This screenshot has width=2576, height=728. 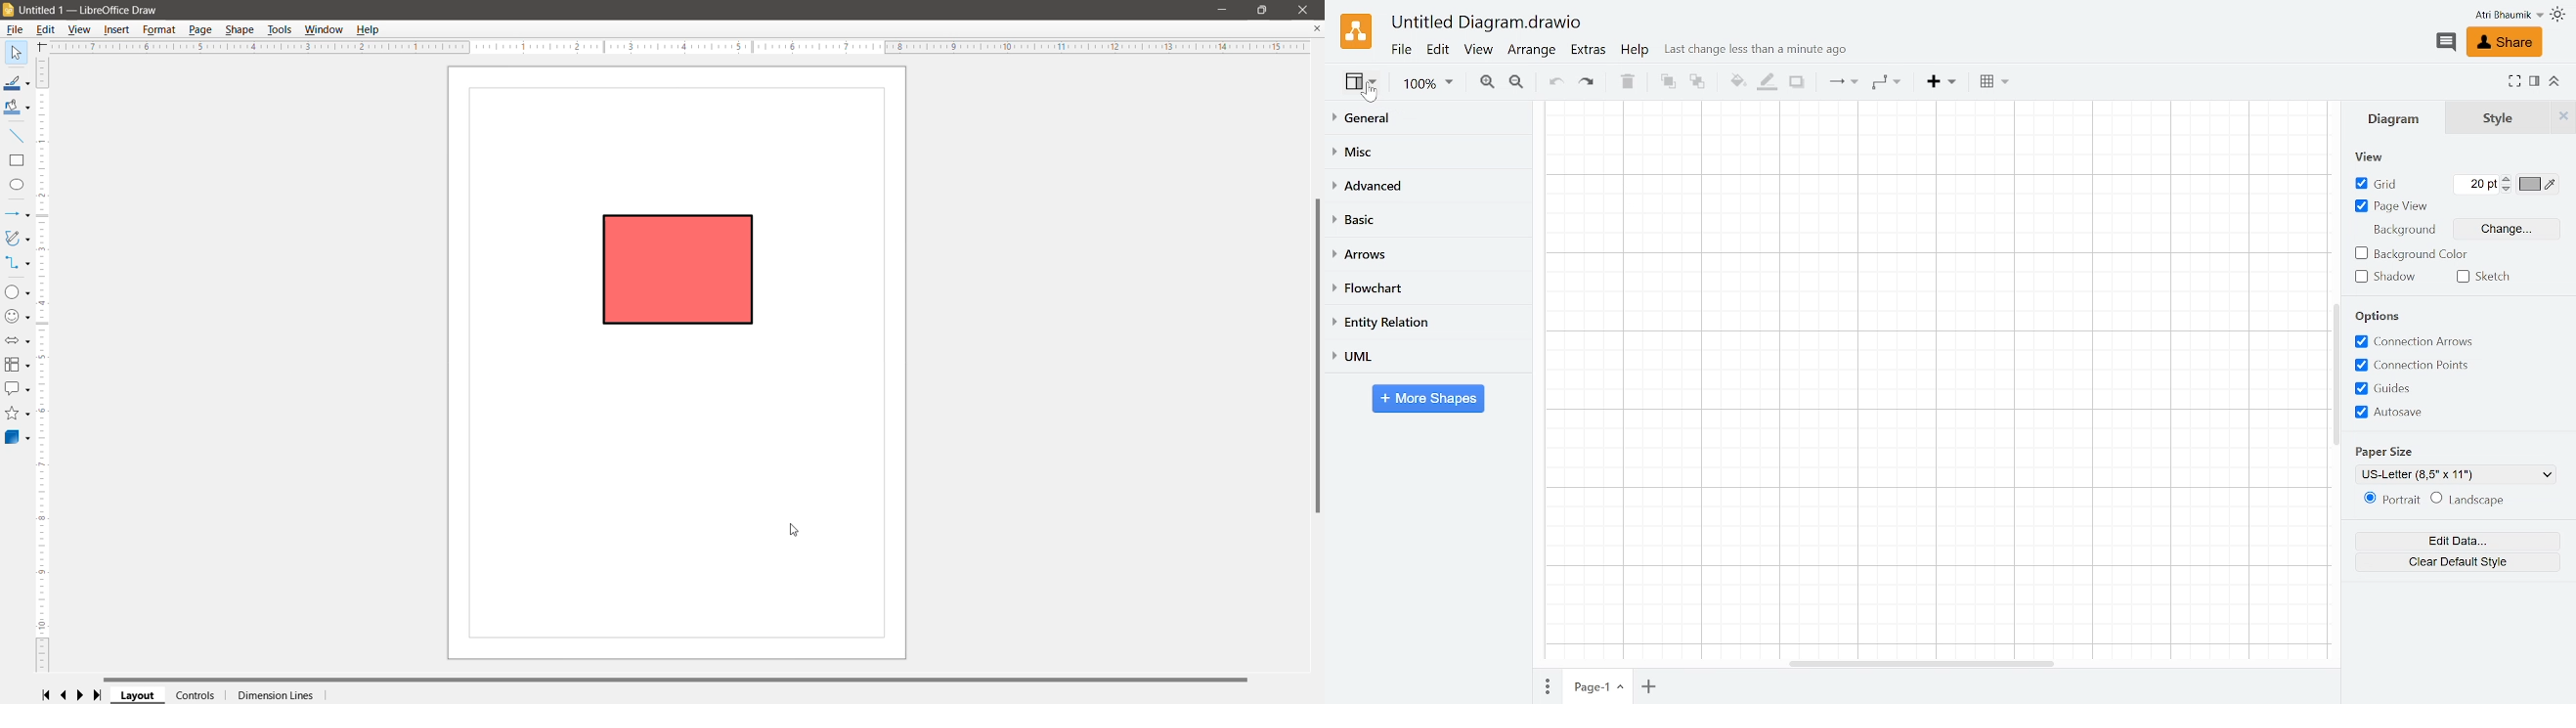 What do you see at coordinates (138, 696) in the screenshot?
I see `Layout` at bounding box center [138, 696].